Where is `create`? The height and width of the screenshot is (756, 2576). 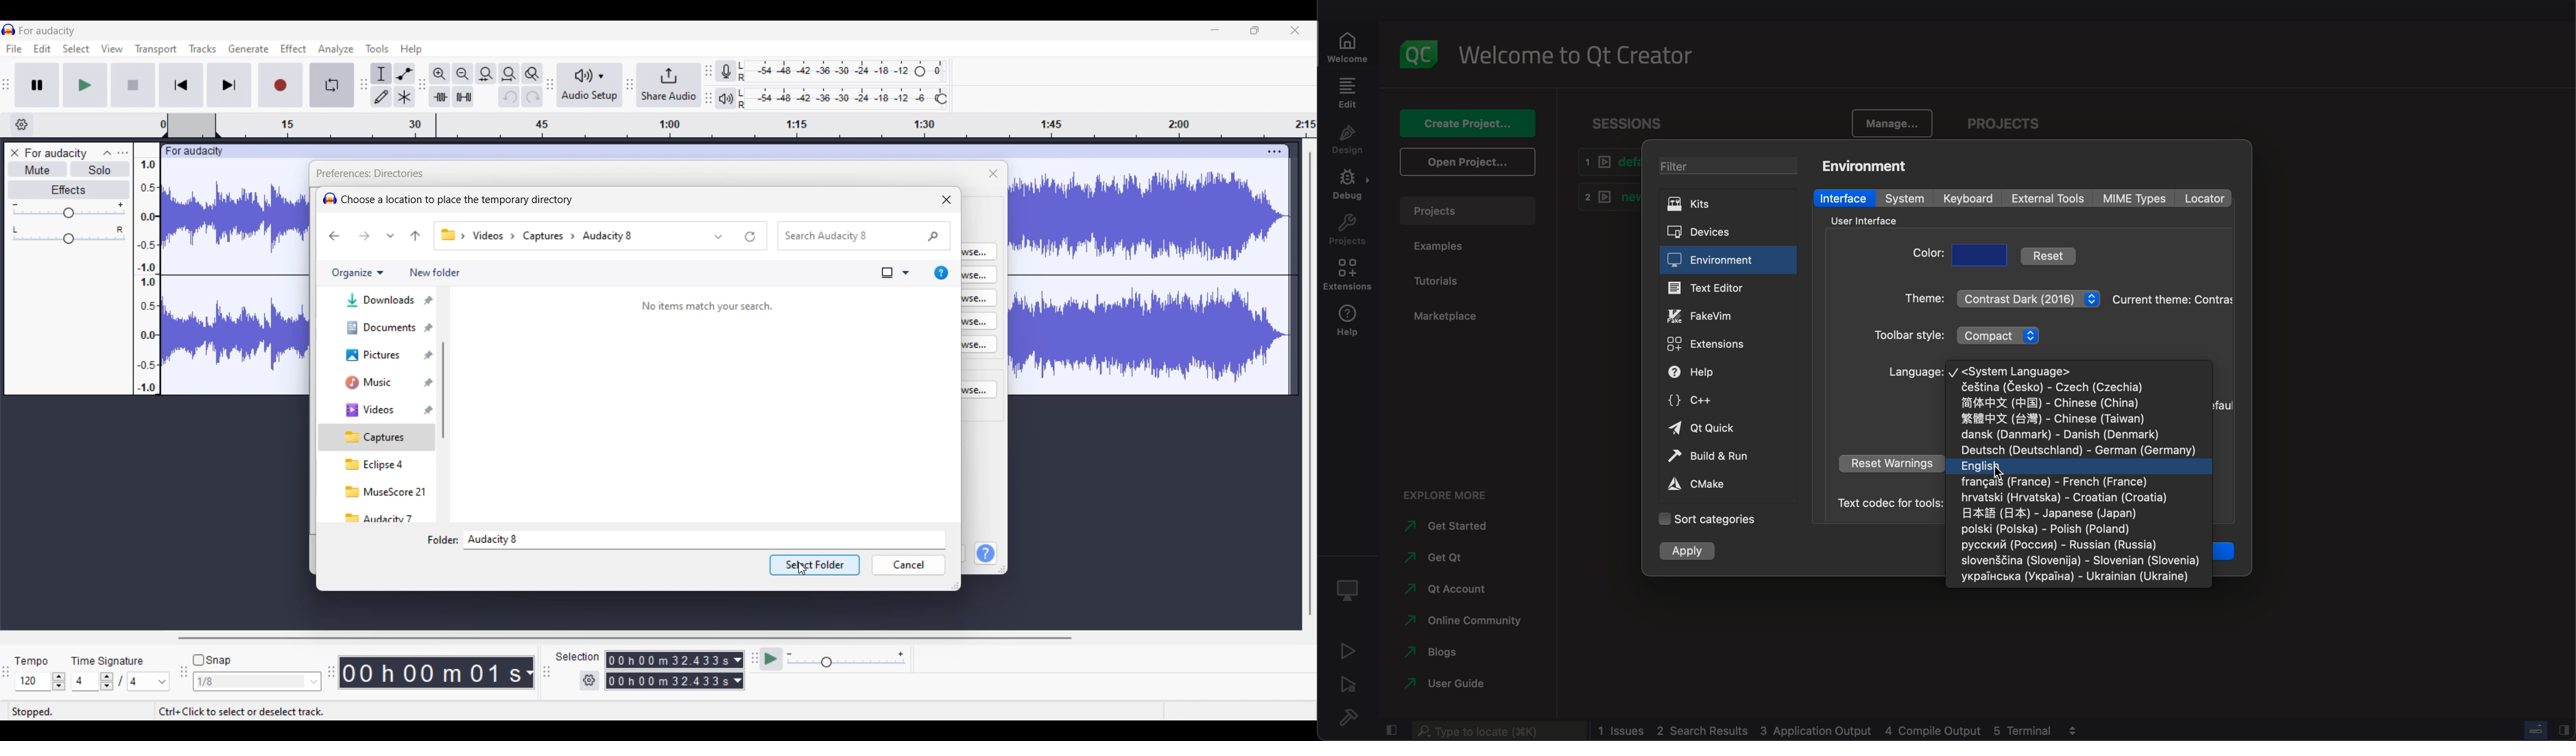 create is located at coordinates (1461, 124).